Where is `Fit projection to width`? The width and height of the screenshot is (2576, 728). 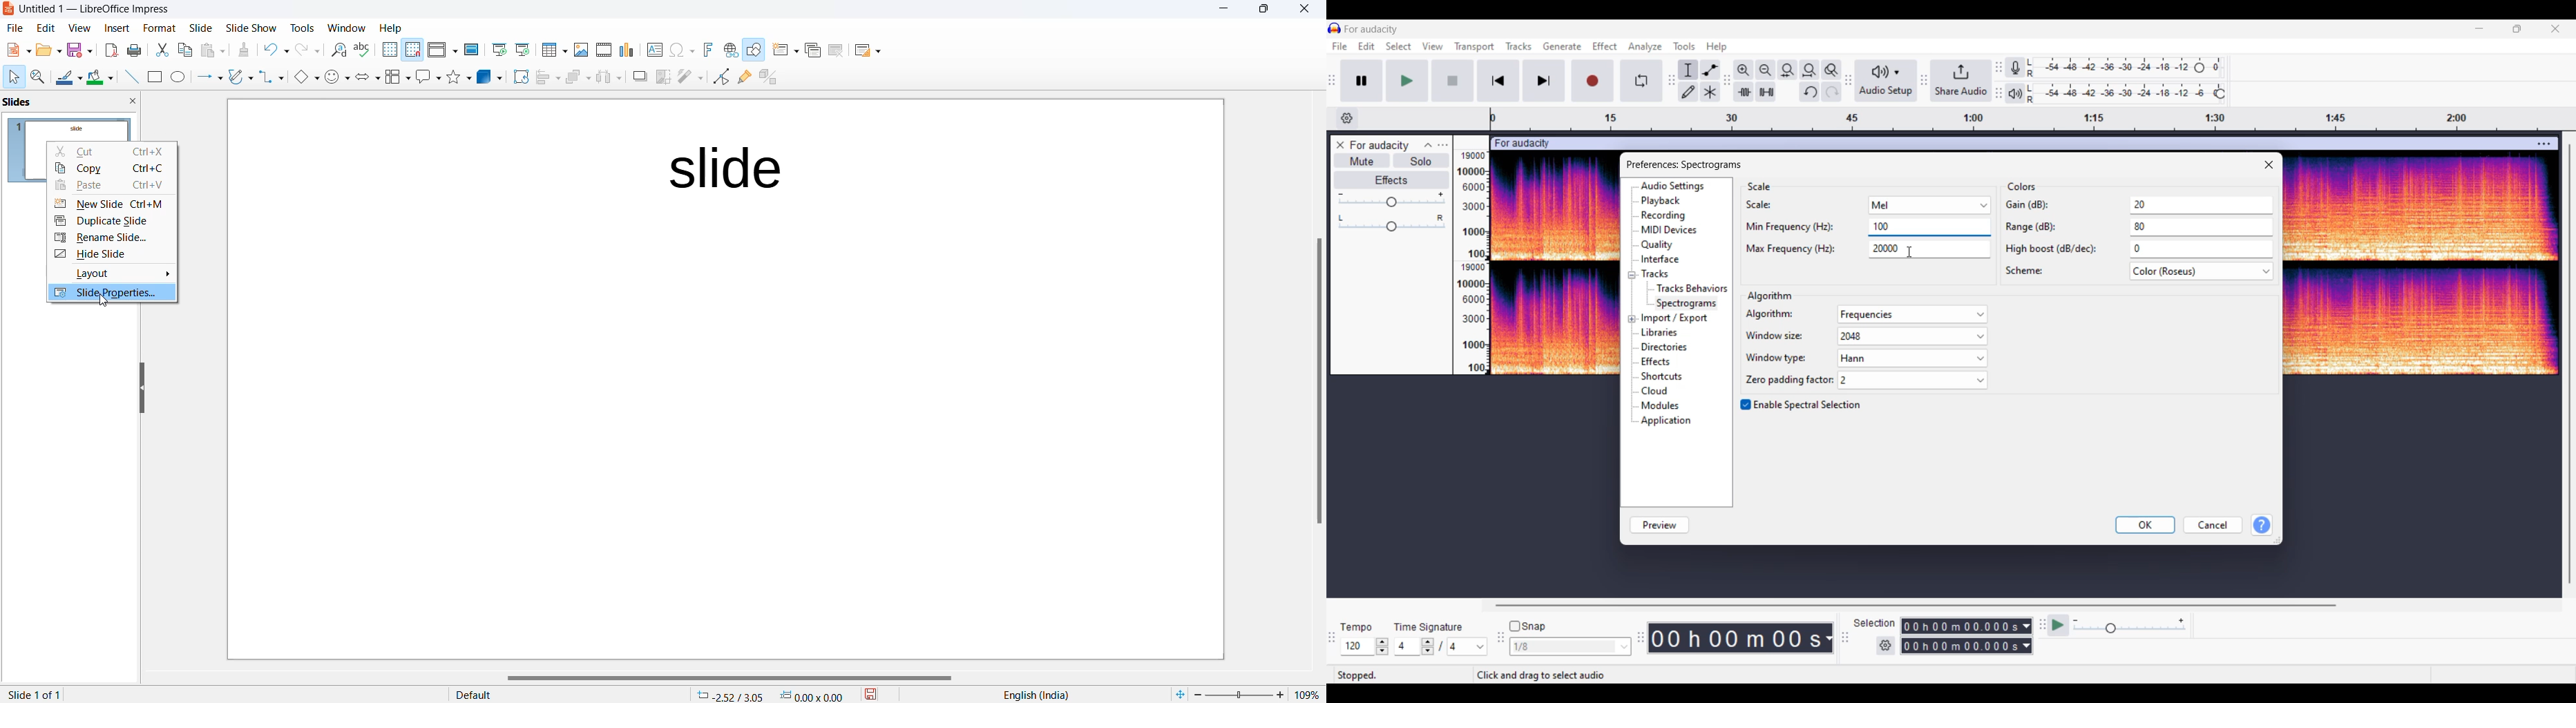 Fit projection to width is located at coordinates (1810, 70).